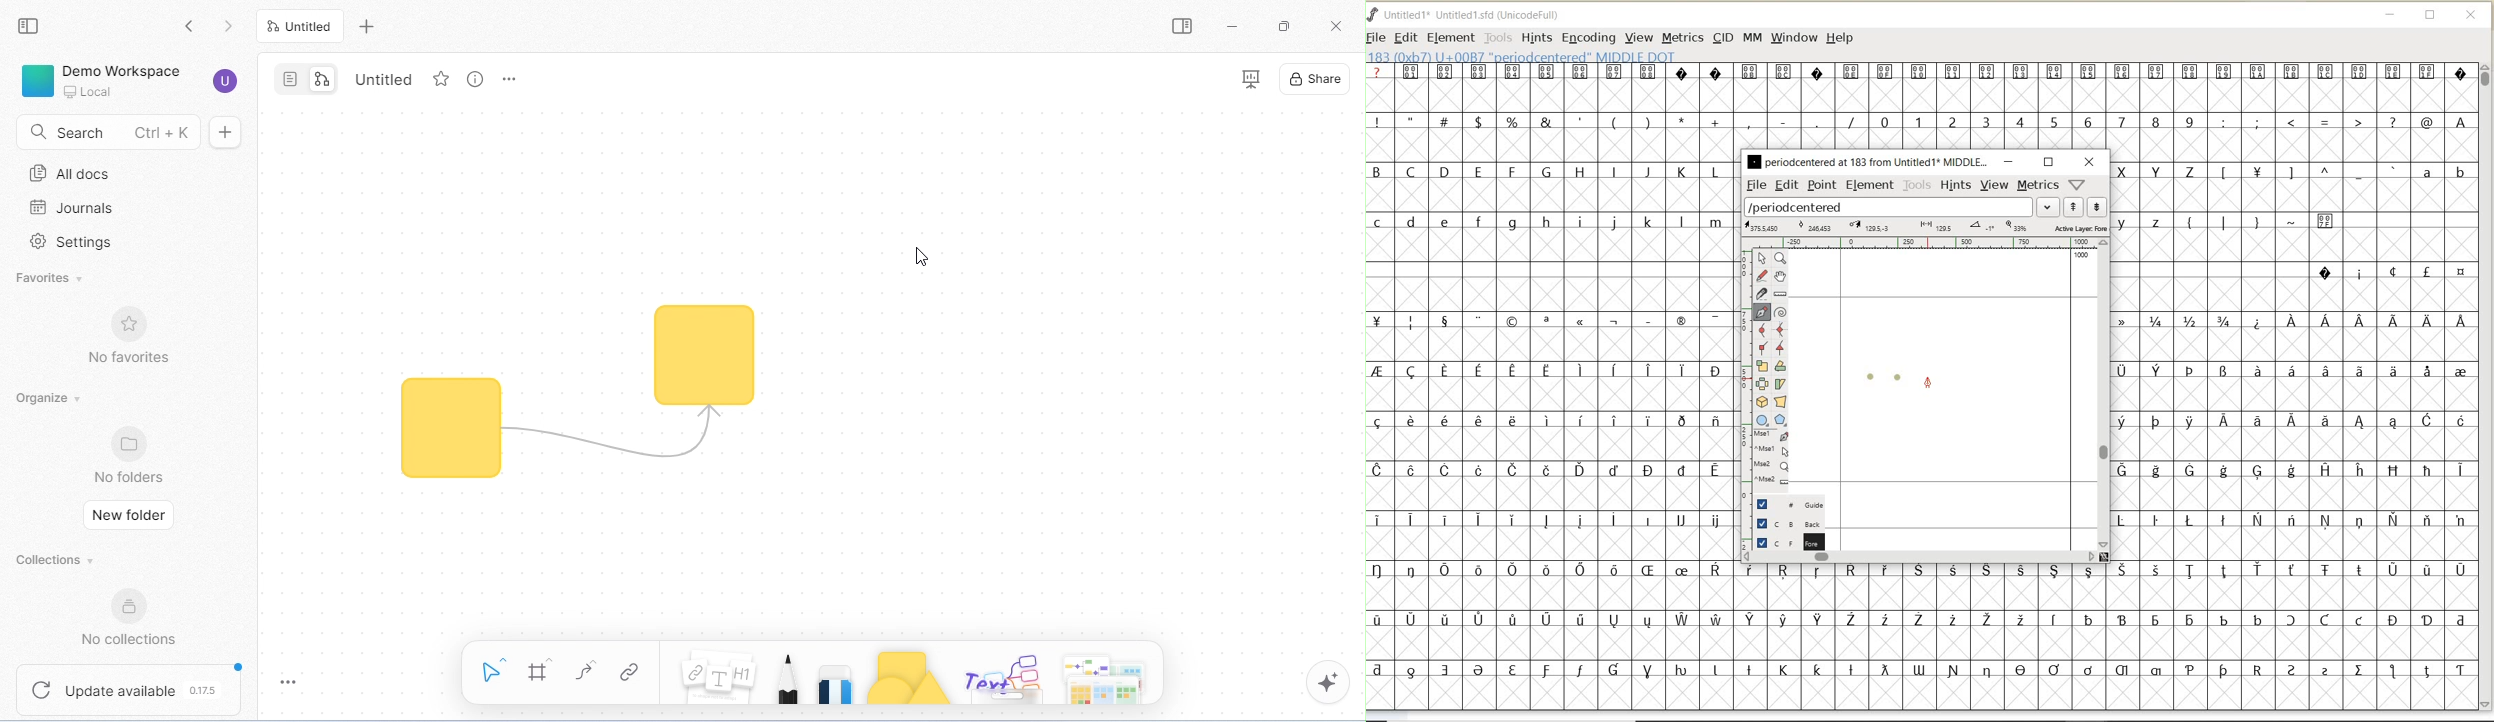 This screenshot has width=2520, height=728. What do you see at coordinates (1772, 458) in the screenshot?
I see `cursor events on the opened outline window` at bounding box center [1772, 458].